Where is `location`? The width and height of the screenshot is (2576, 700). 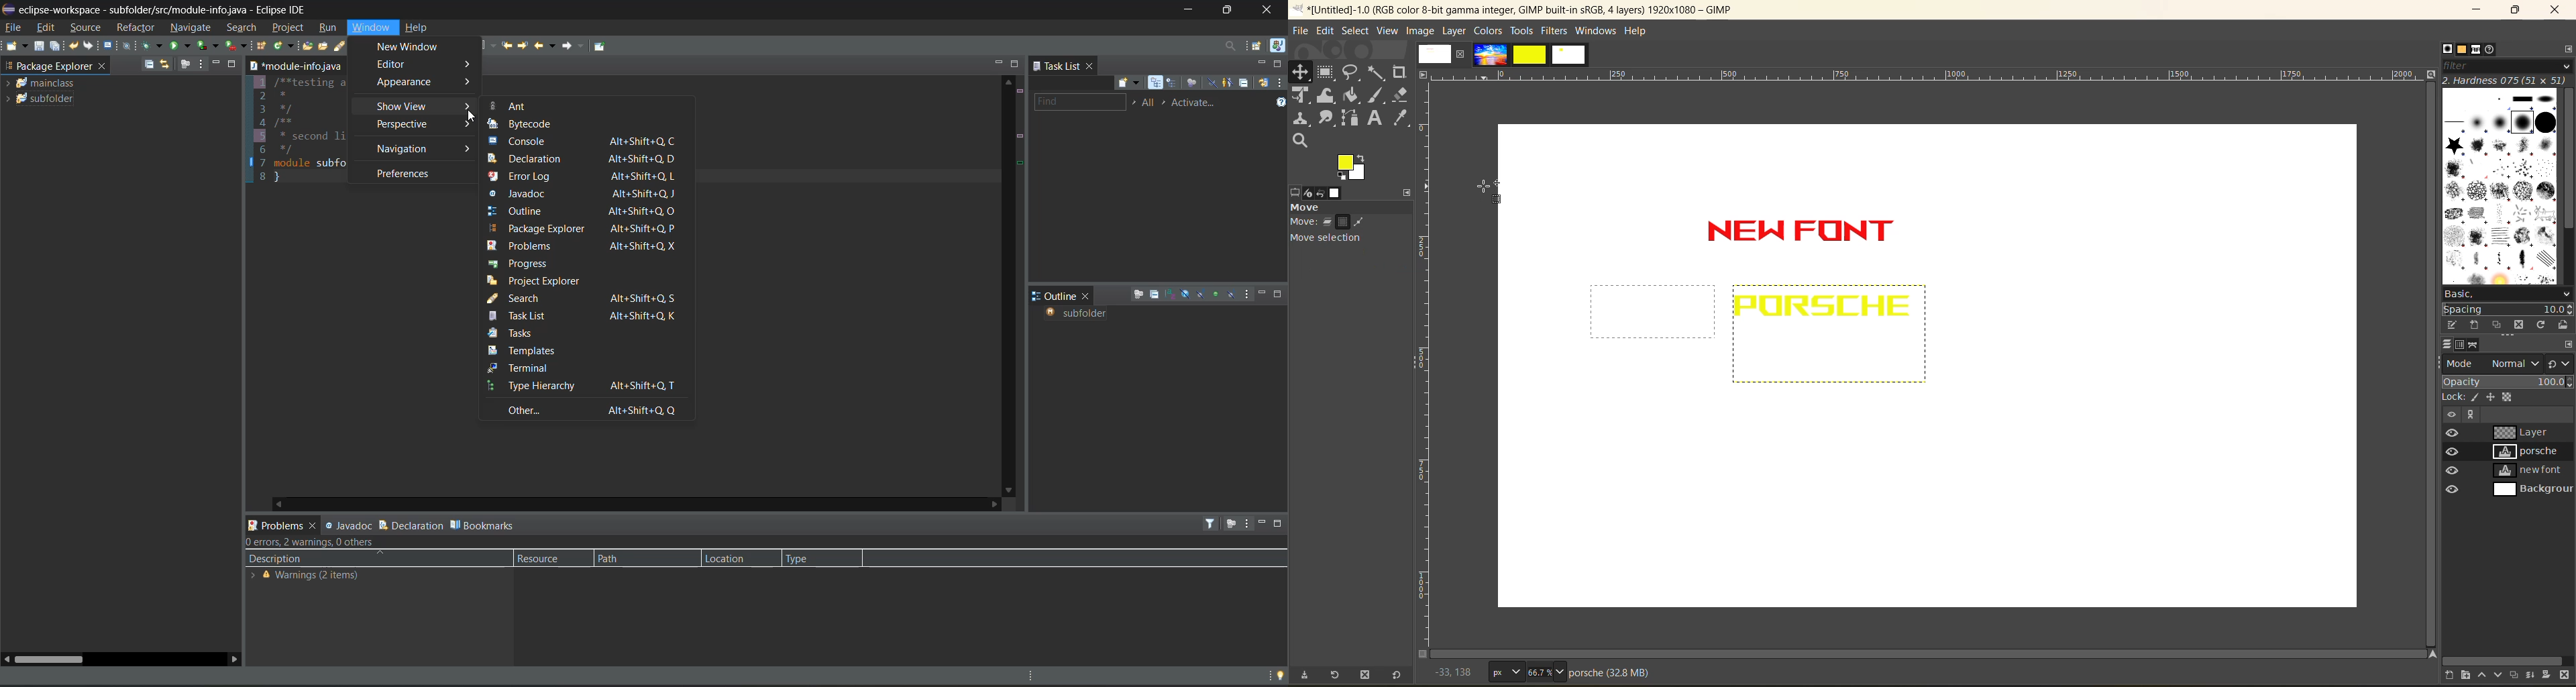 location is located at coordinates (736, 558).